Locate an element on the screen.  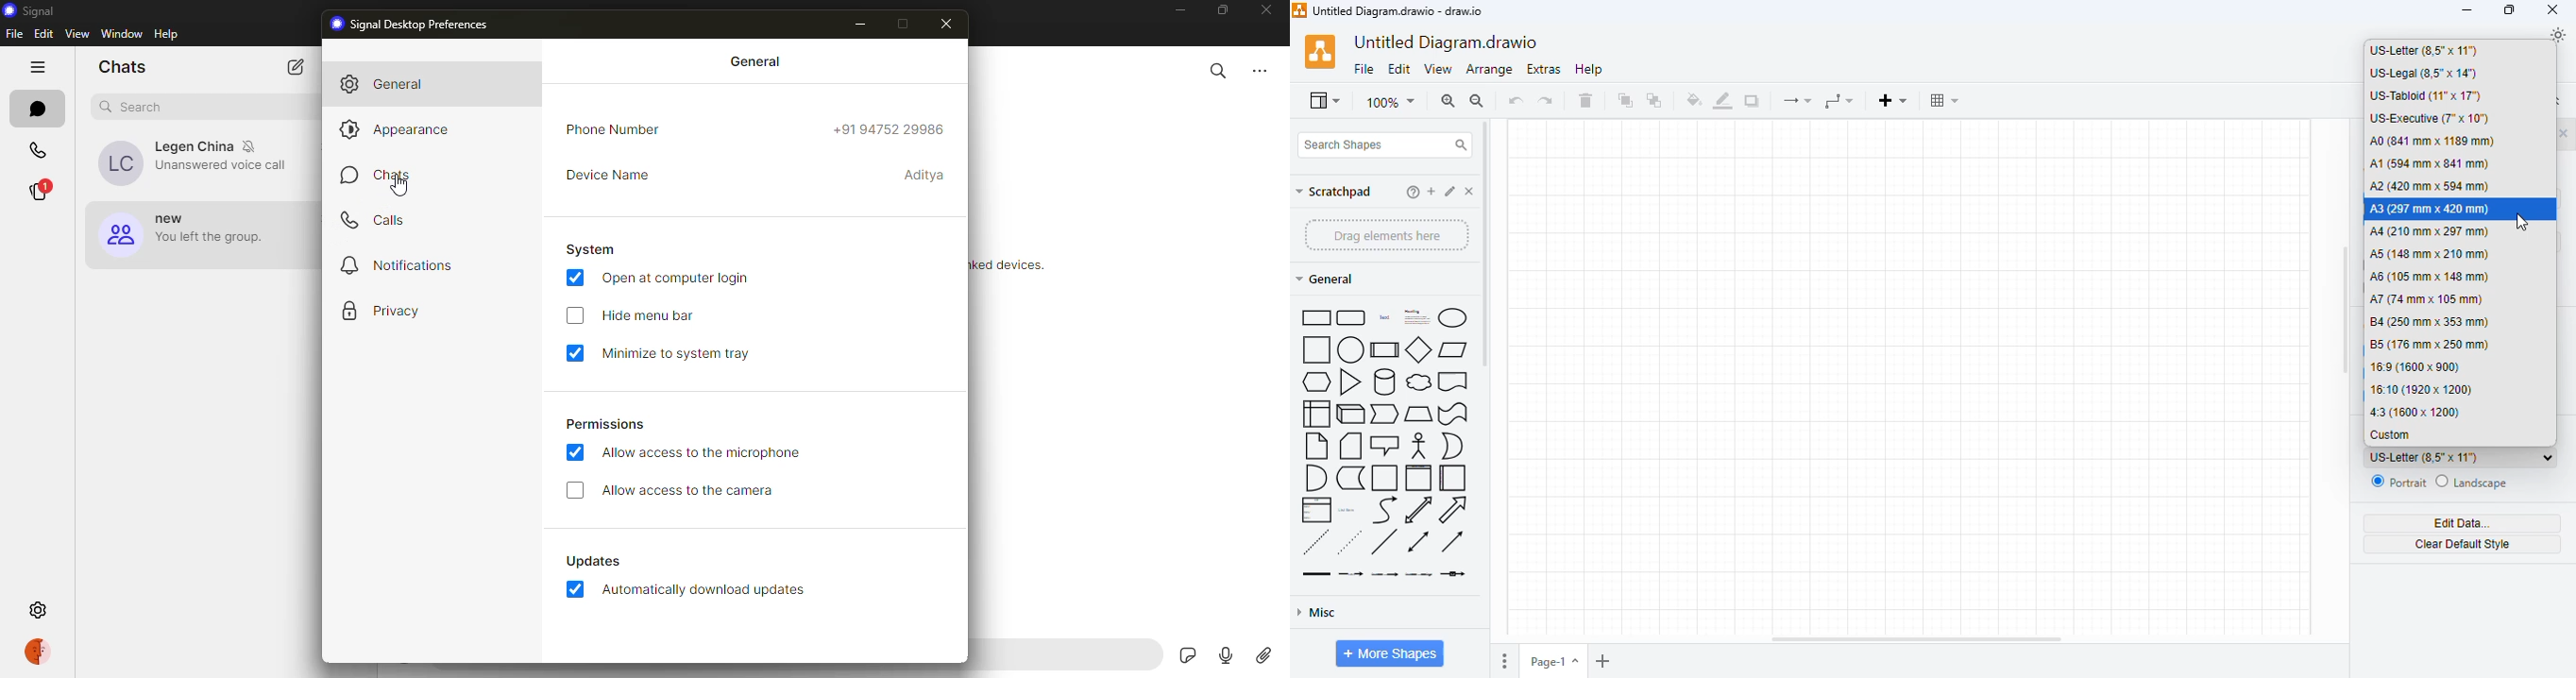
callout is located at coordinates (1385, 445).